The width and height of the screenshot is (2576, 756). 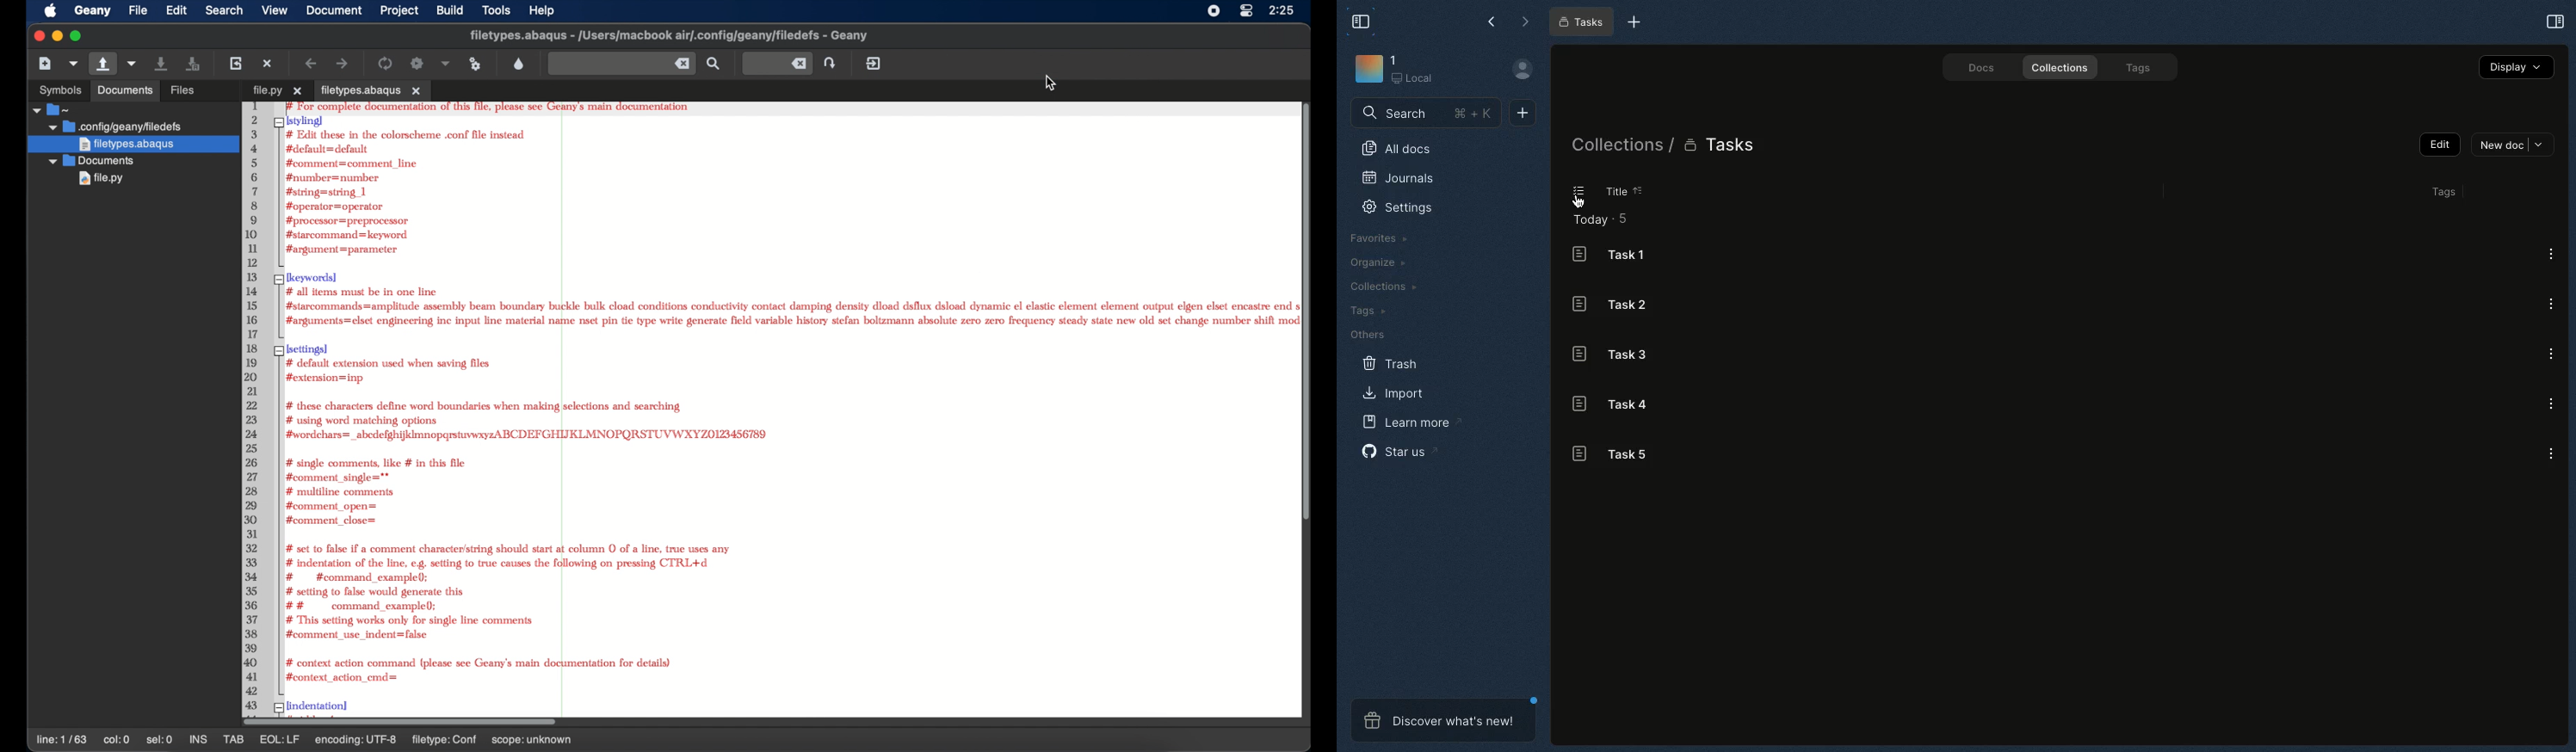 What do you see at coordinates (63, 740) in the screenshot?
I see `line: 17/18` at bounding box center [63, 740].